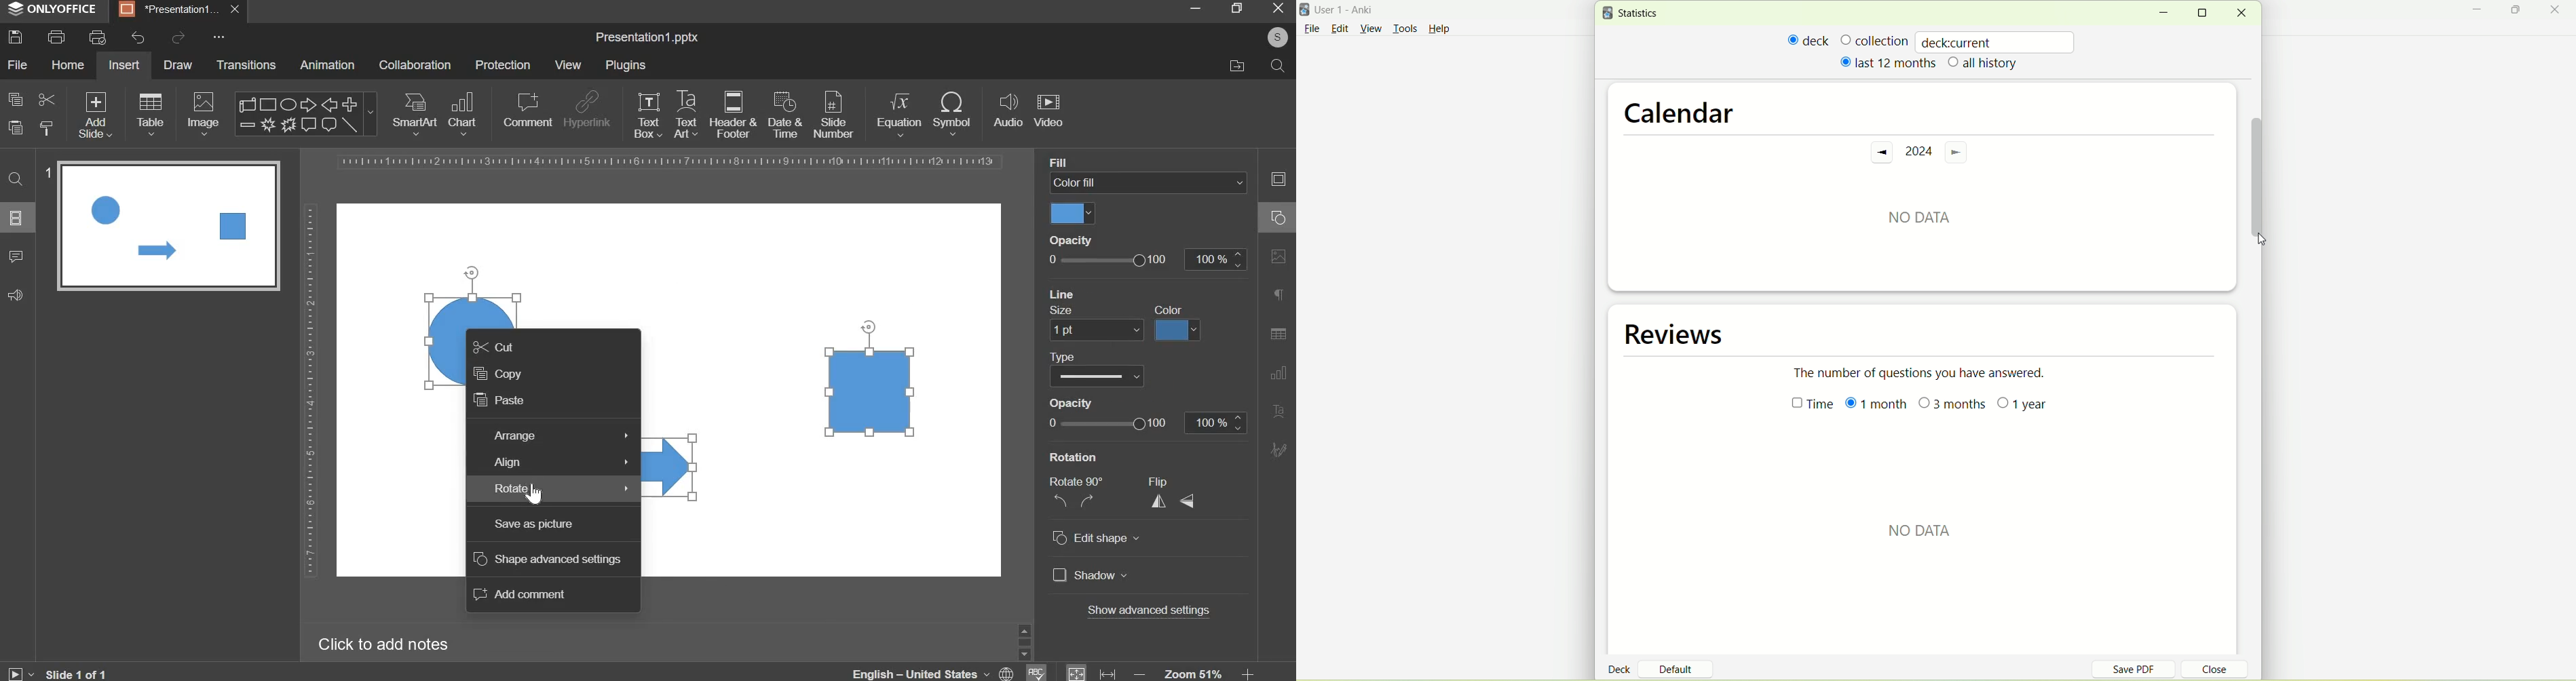  Describe the element at coordinates (1953, 406) in the screenshot. I see `3 months` at that location.